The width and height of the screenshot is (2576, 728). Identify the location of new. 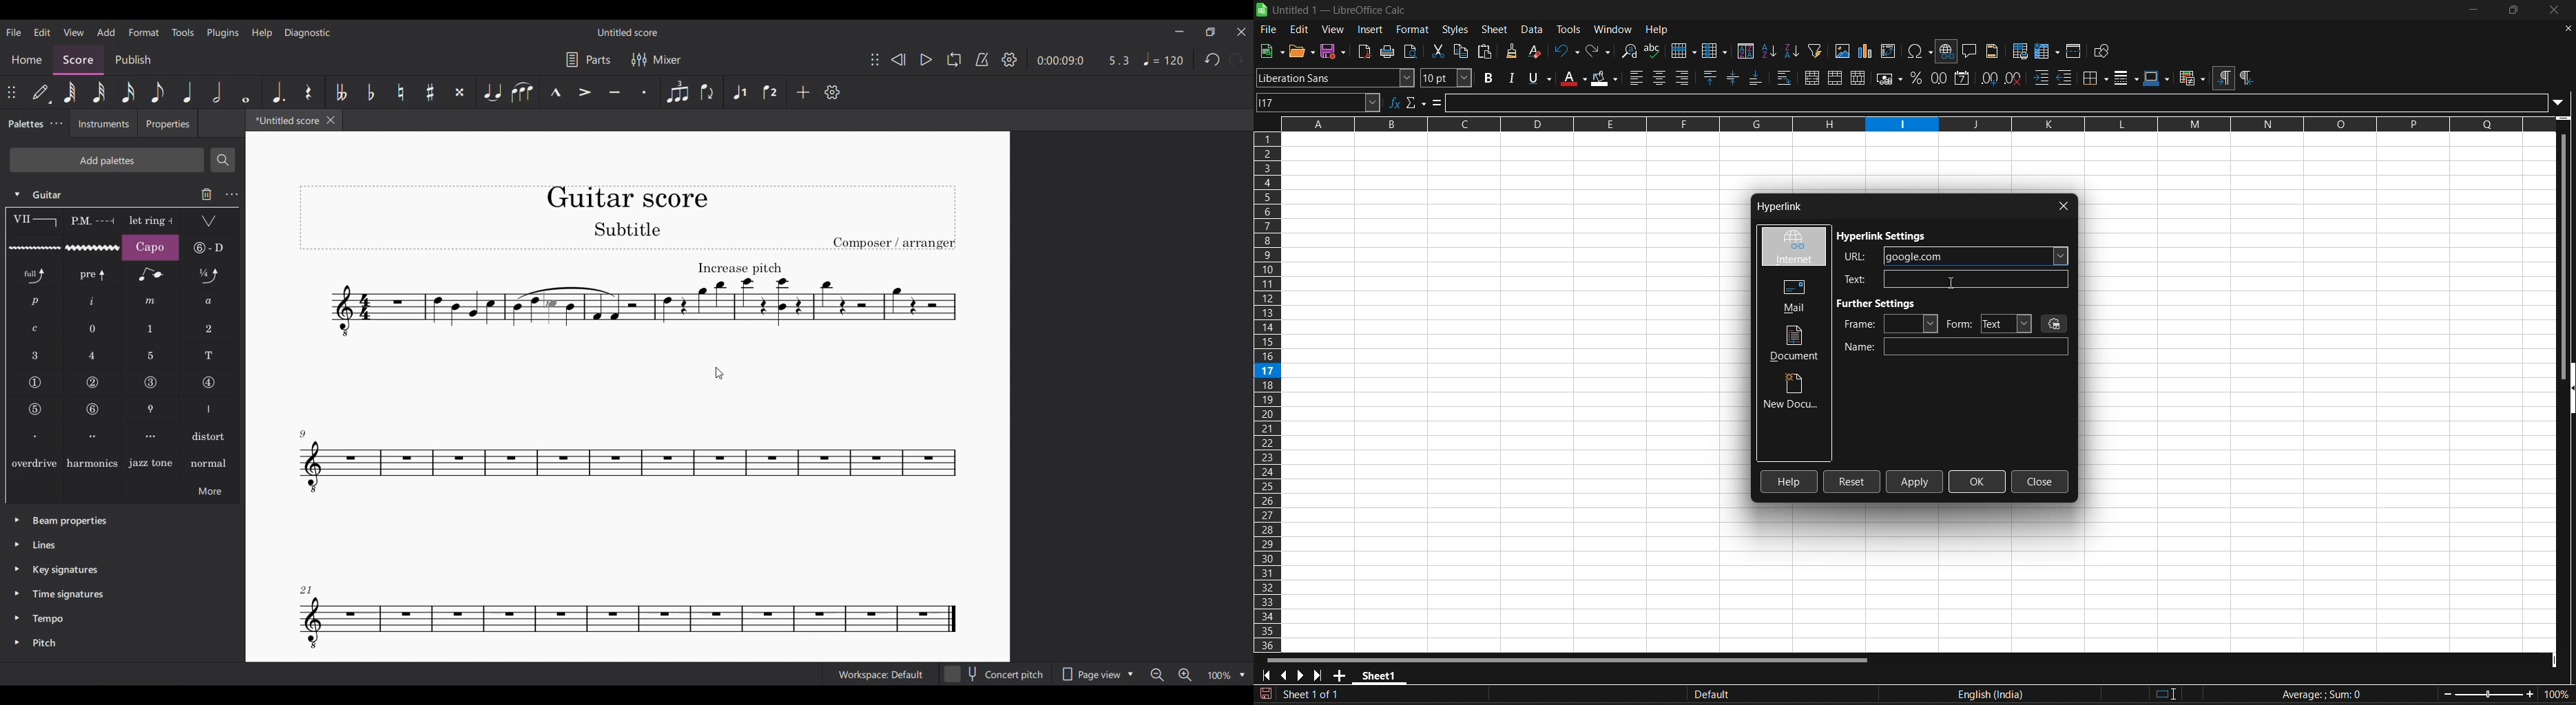
(1302, 51).